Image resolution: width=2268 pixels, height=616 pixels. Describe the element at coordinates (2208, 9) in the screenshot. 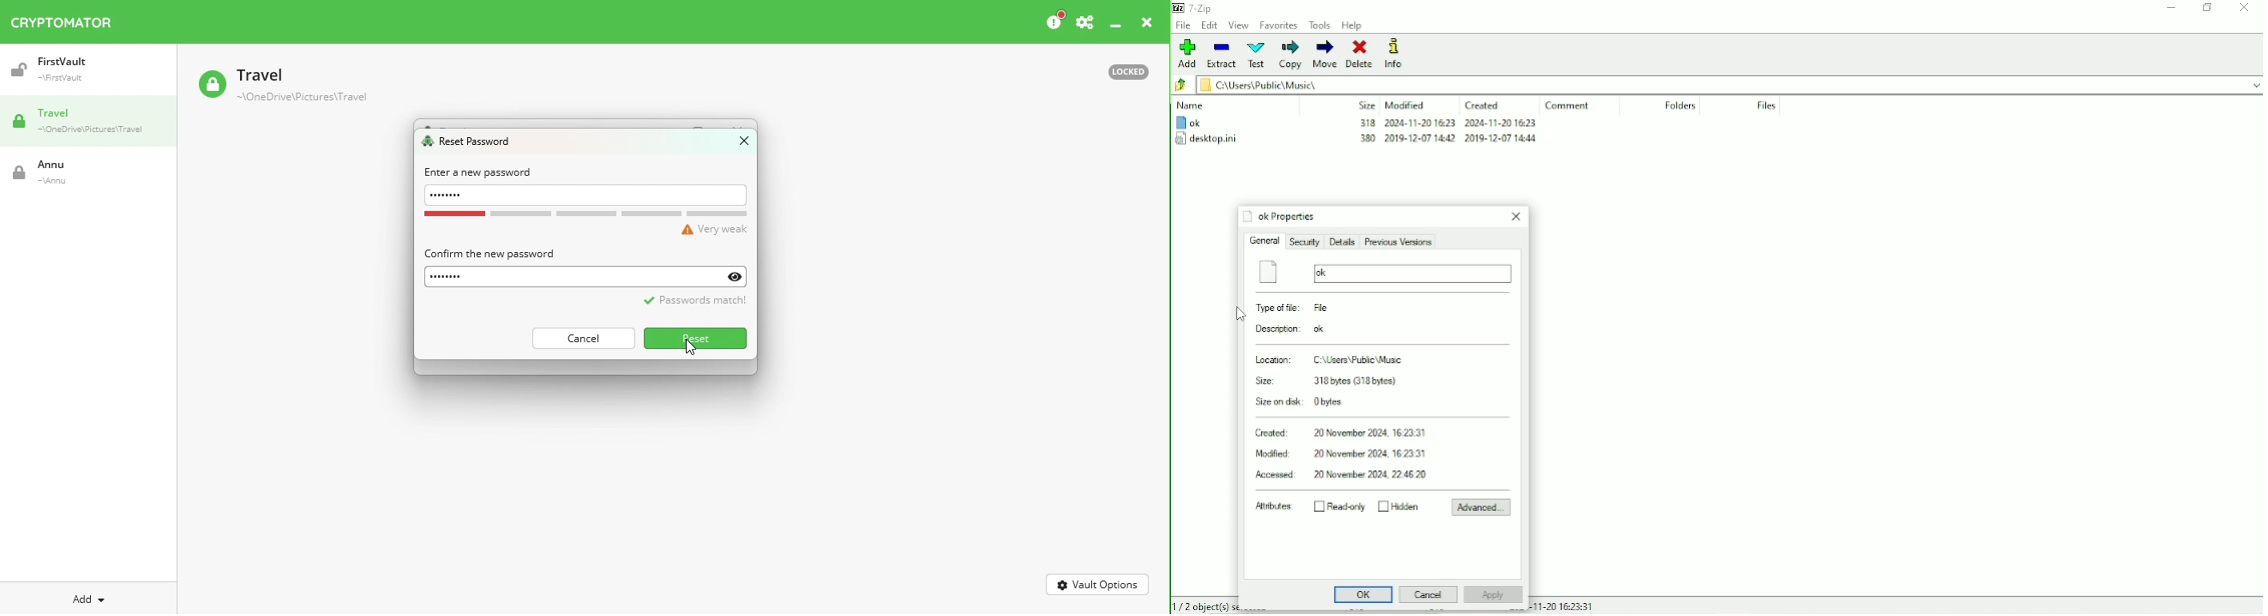

I see `Restore down` at that location.